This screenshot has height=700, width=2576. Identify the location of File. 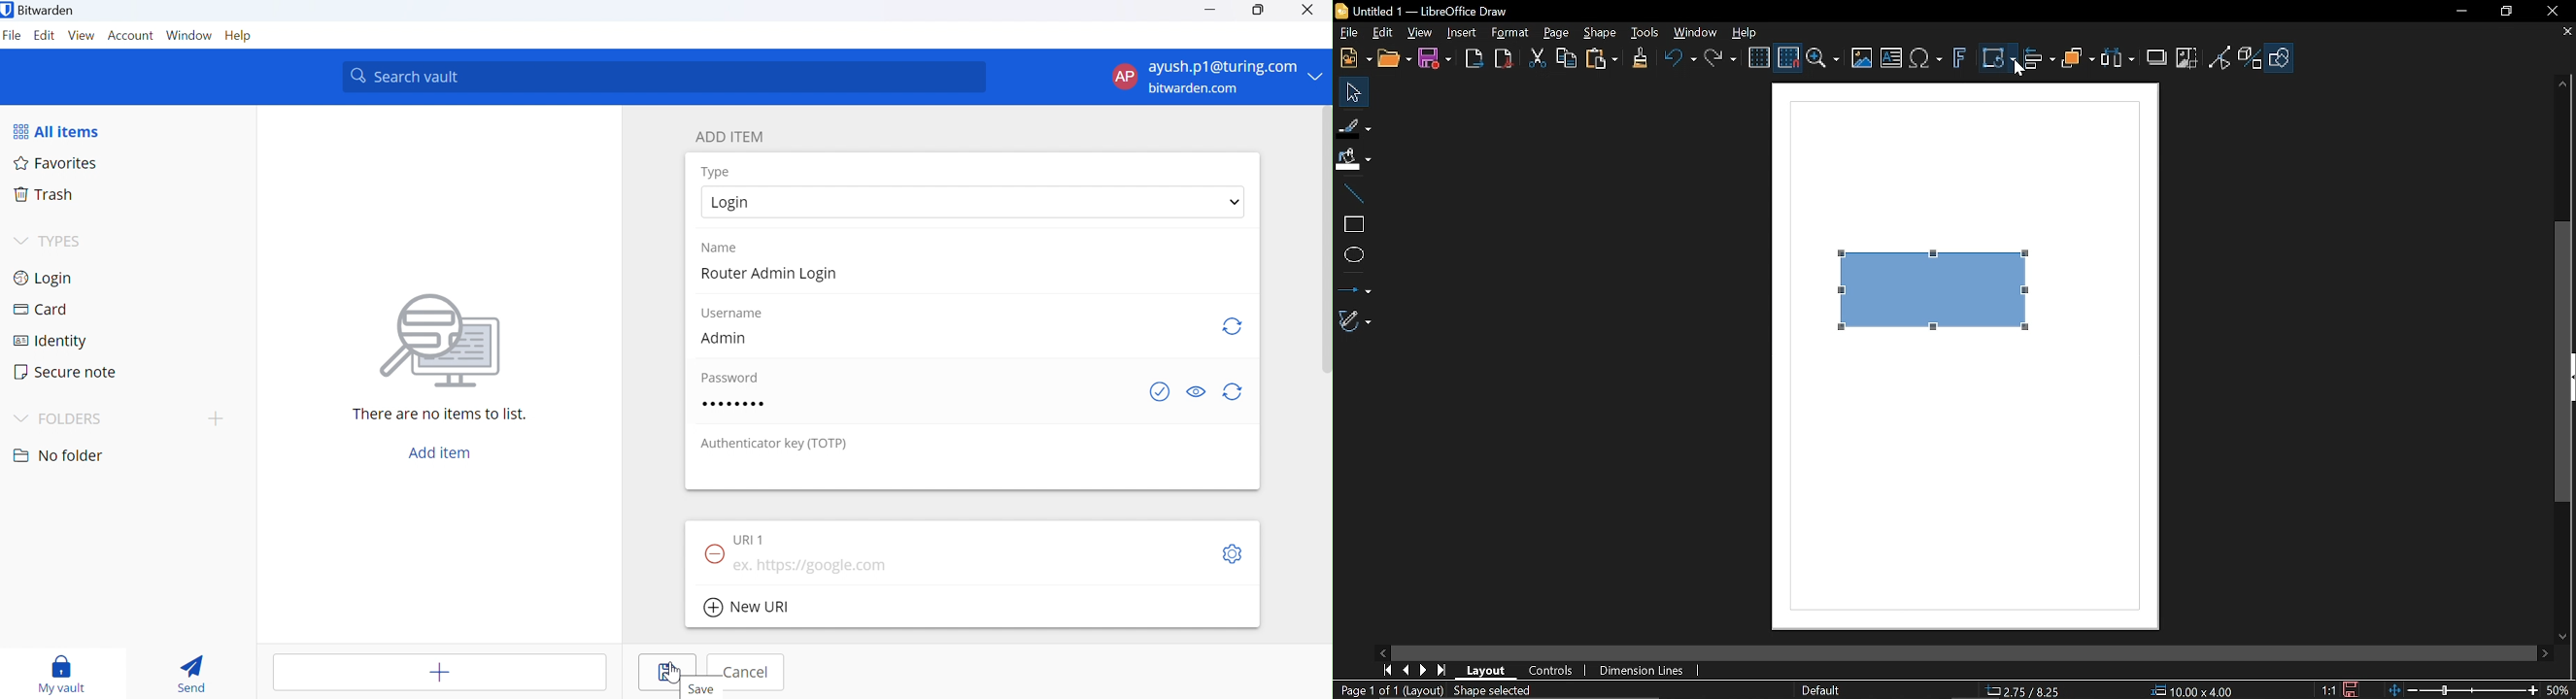
(1348, 33).